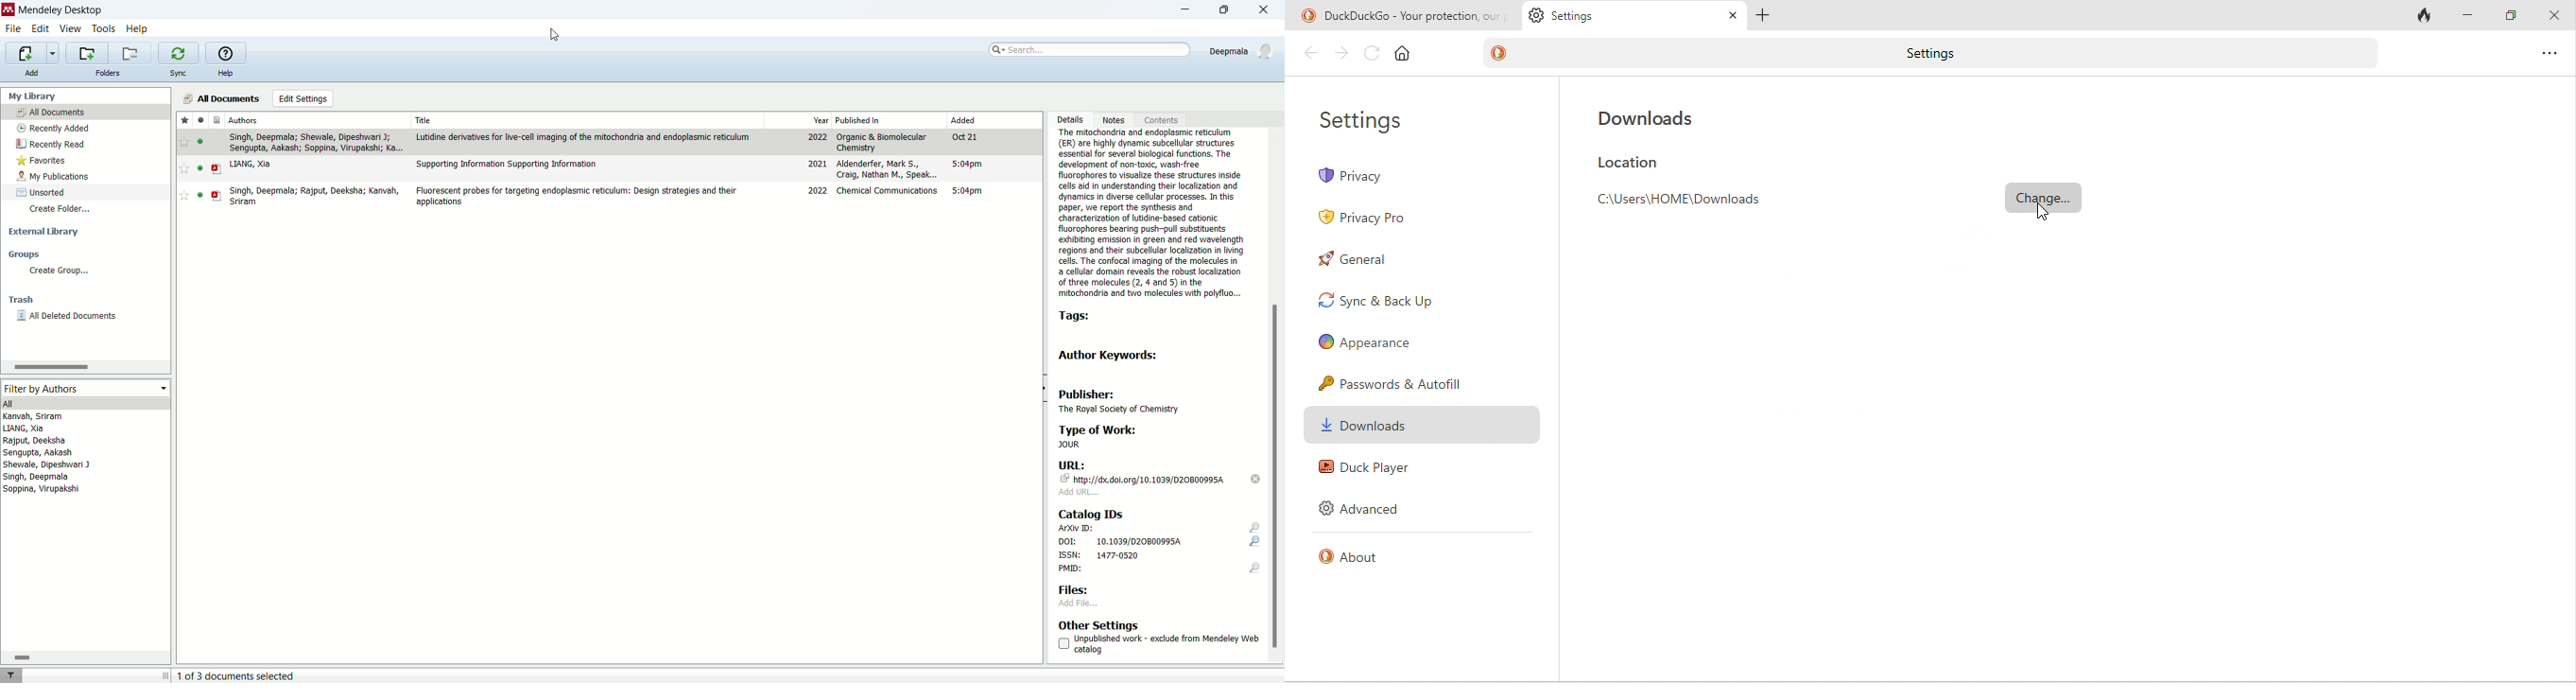  Describe the element at coordinates (1630, 163) in the screenshot. I see `location` at that location.